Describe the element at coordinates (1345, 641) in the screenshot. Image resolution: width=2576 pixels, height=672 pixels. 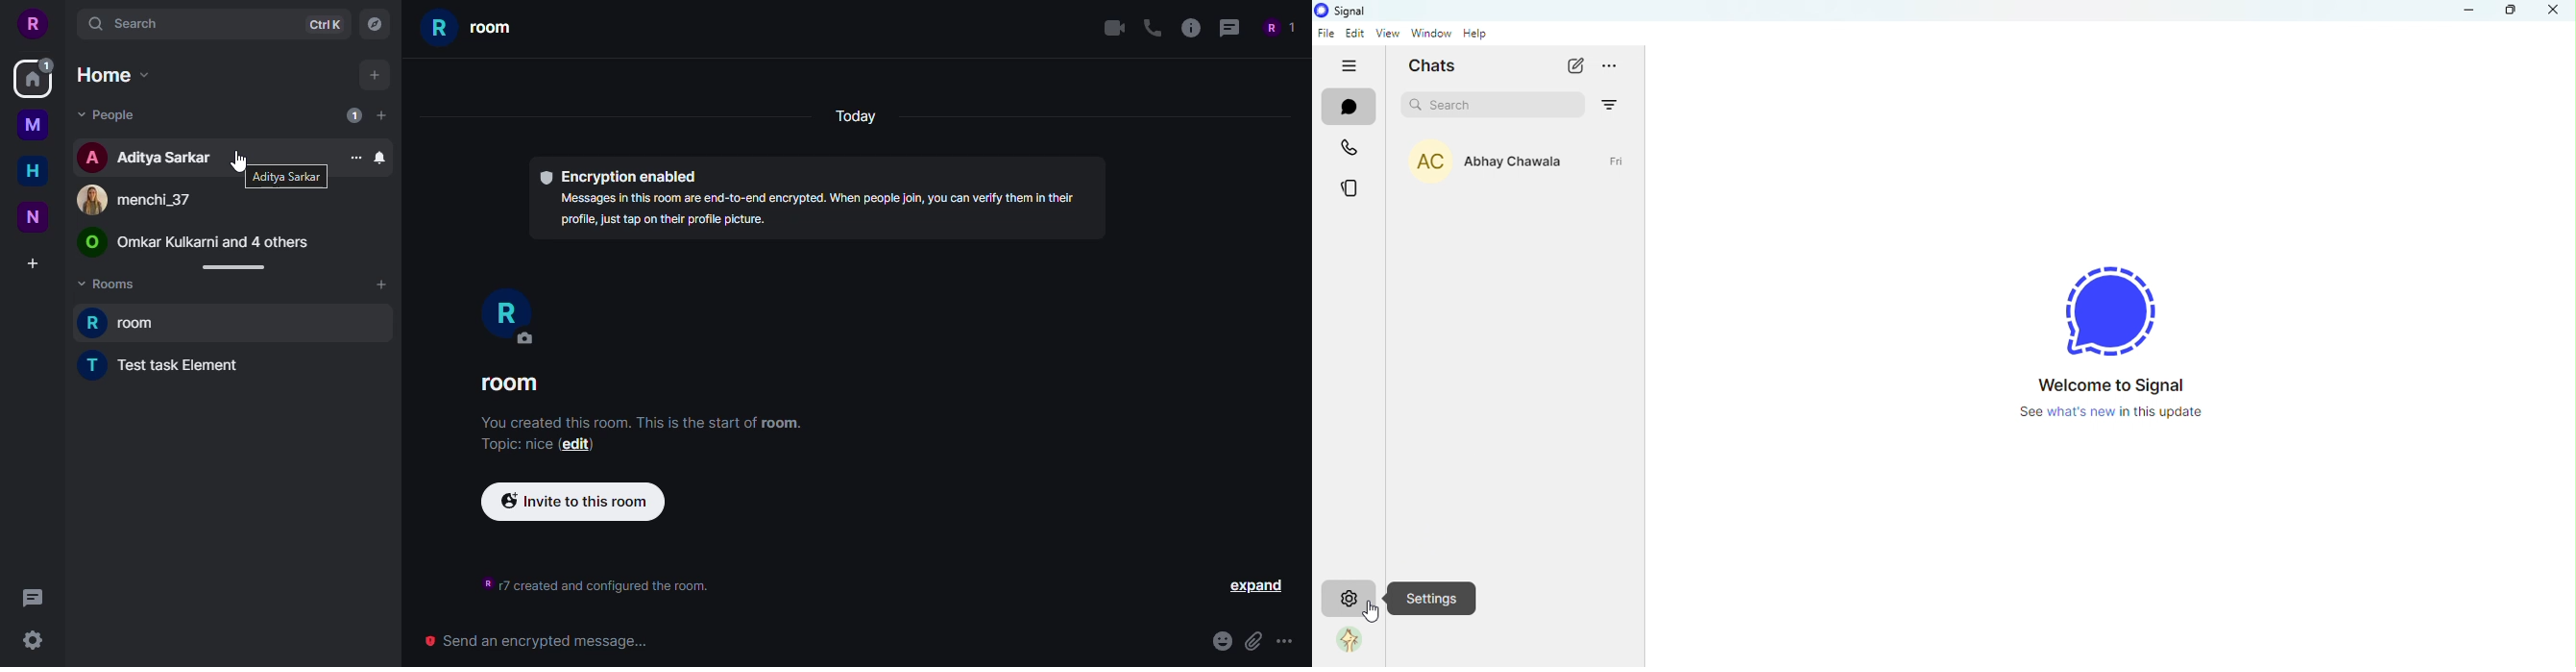
I see `profile` at that location.